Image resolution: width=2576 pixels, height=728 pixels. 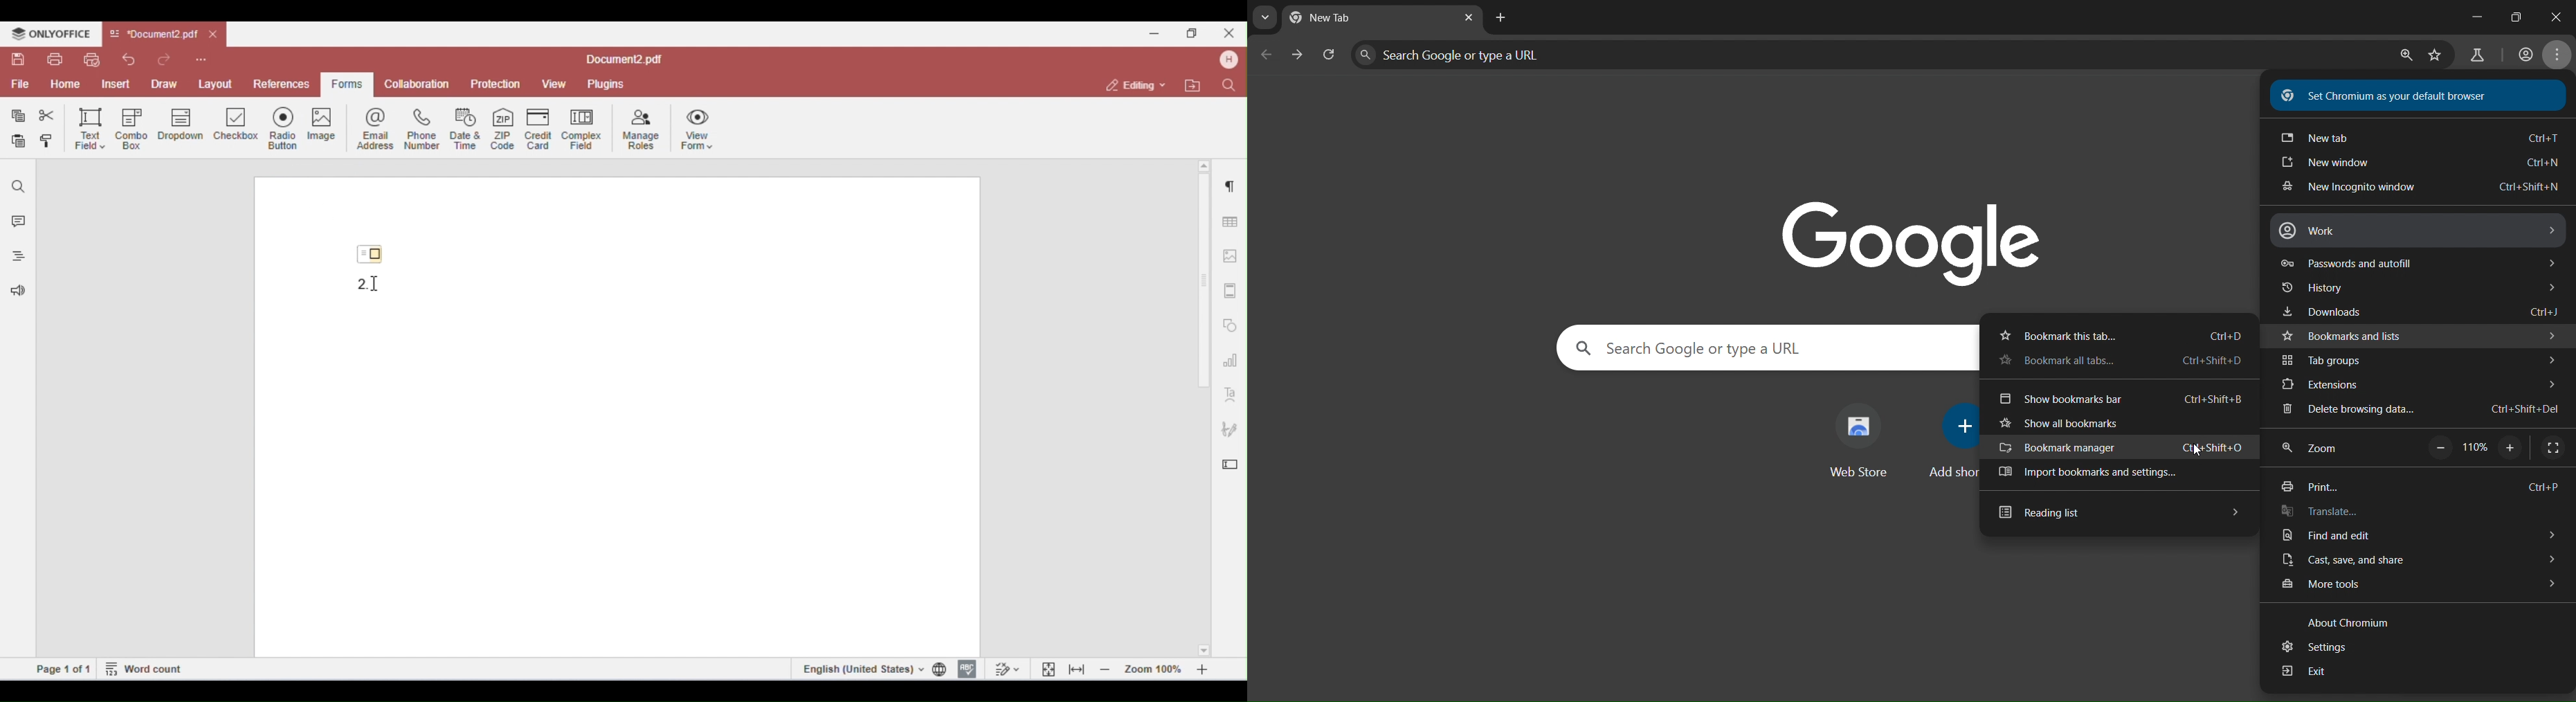 I want to click on settings, so click(x=2315, y=647).